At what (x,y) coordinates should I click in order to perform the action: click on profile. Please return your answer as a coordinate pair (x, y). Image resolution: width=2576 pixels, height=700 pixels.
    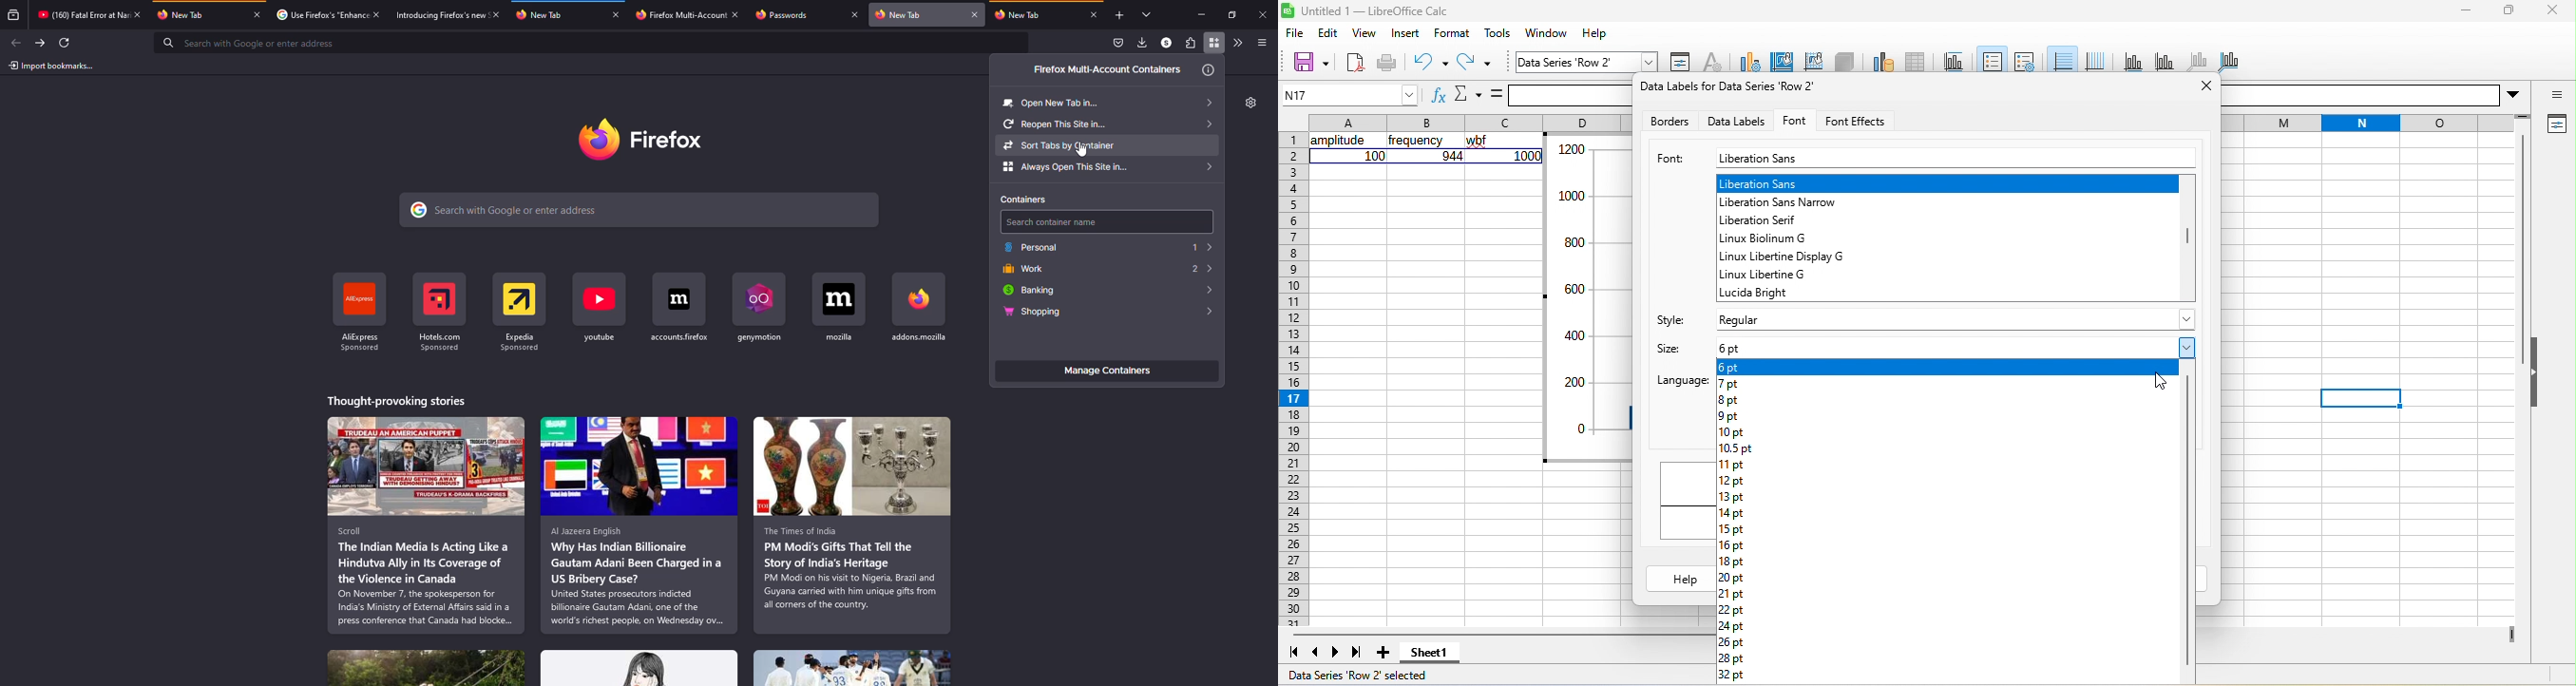
    Looking at the image, I should click on (1166, 43).